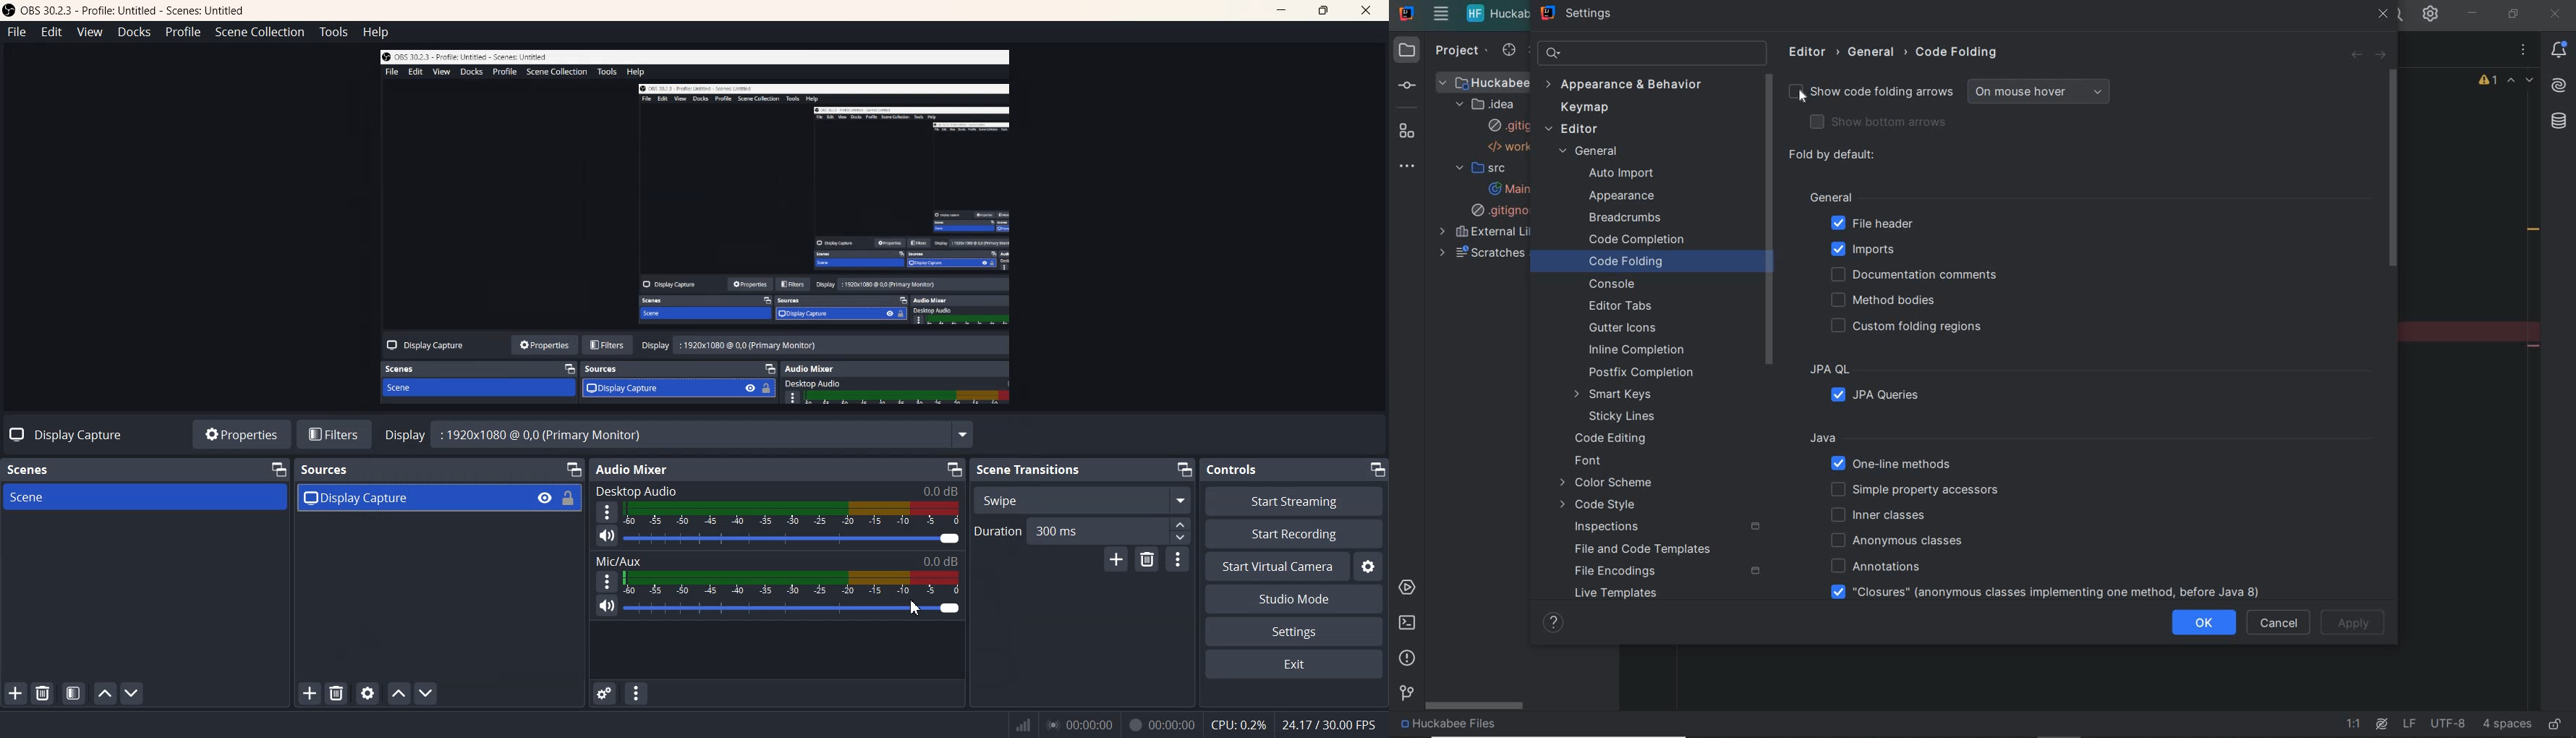 The height and width of the screenshot is (756, 2576). I want to click on Volume Indicator, so click(793, 513).